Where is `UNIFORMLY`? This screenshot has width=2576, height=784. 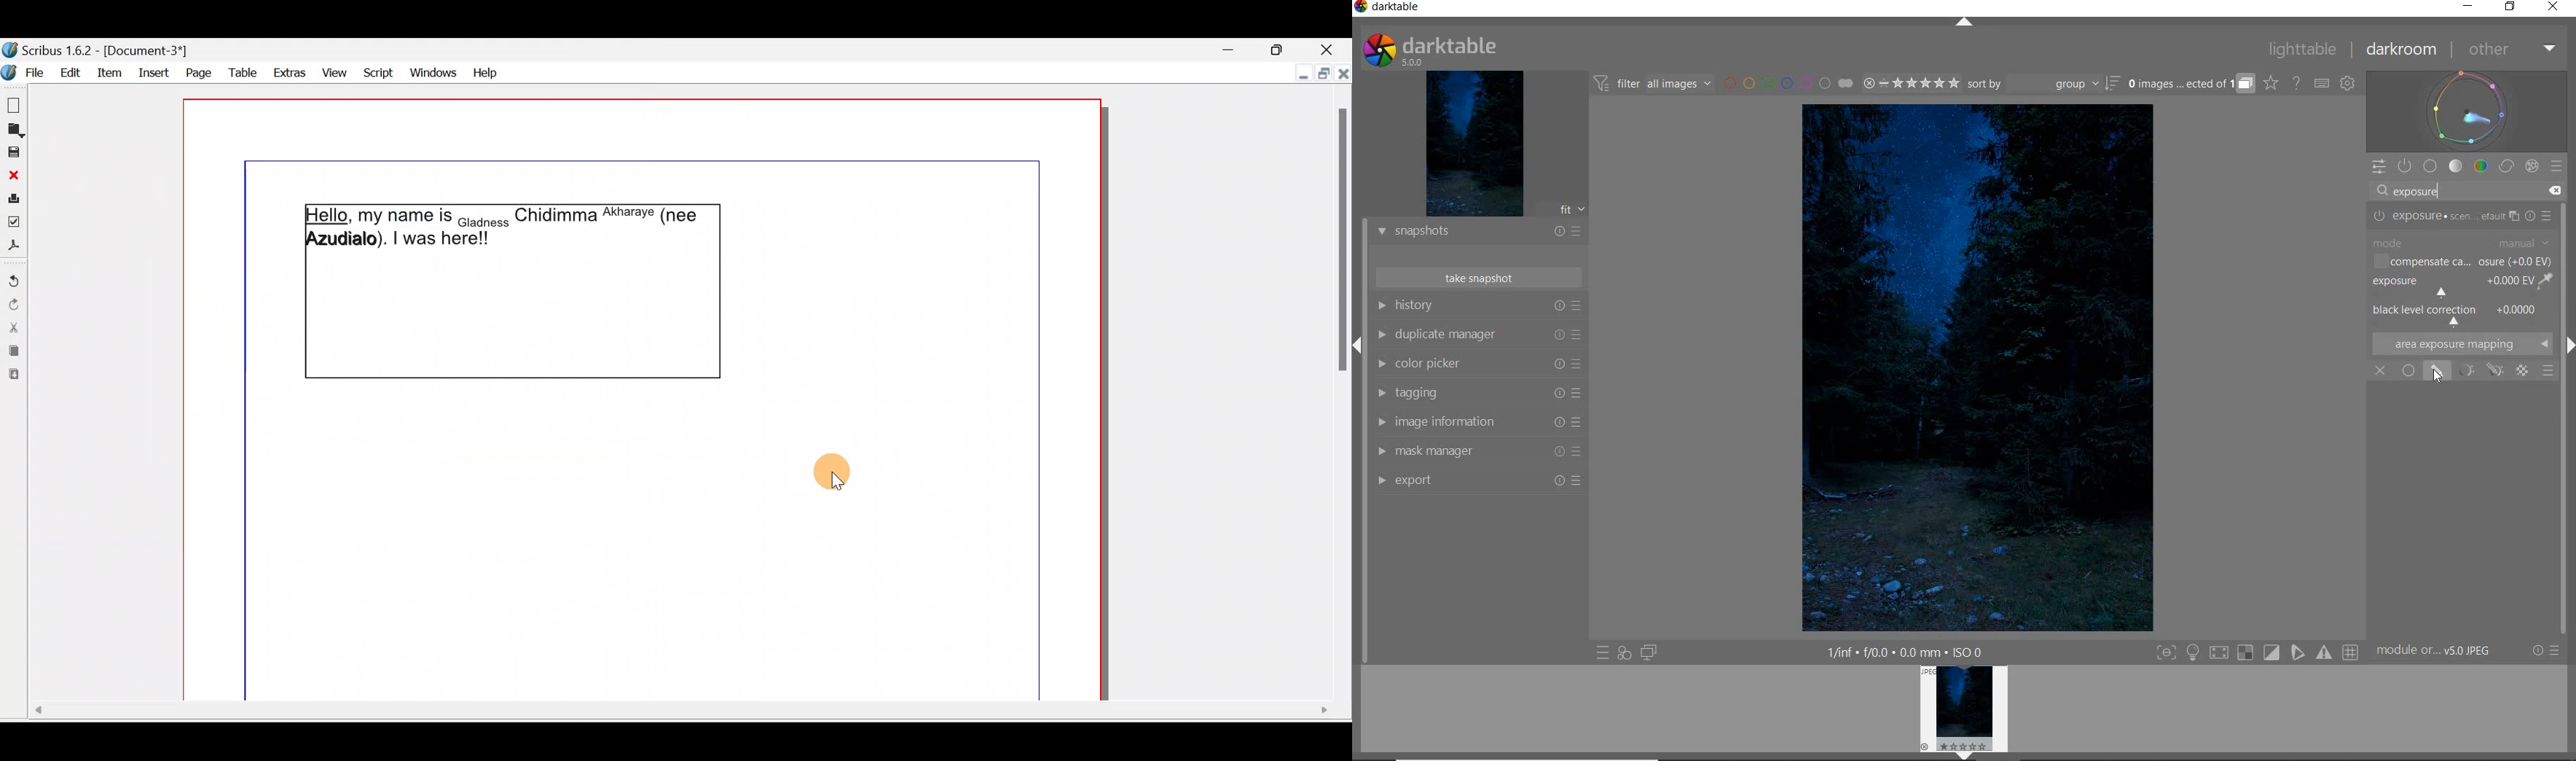
UNIFORMLY is located at coordinates (2406, 371).